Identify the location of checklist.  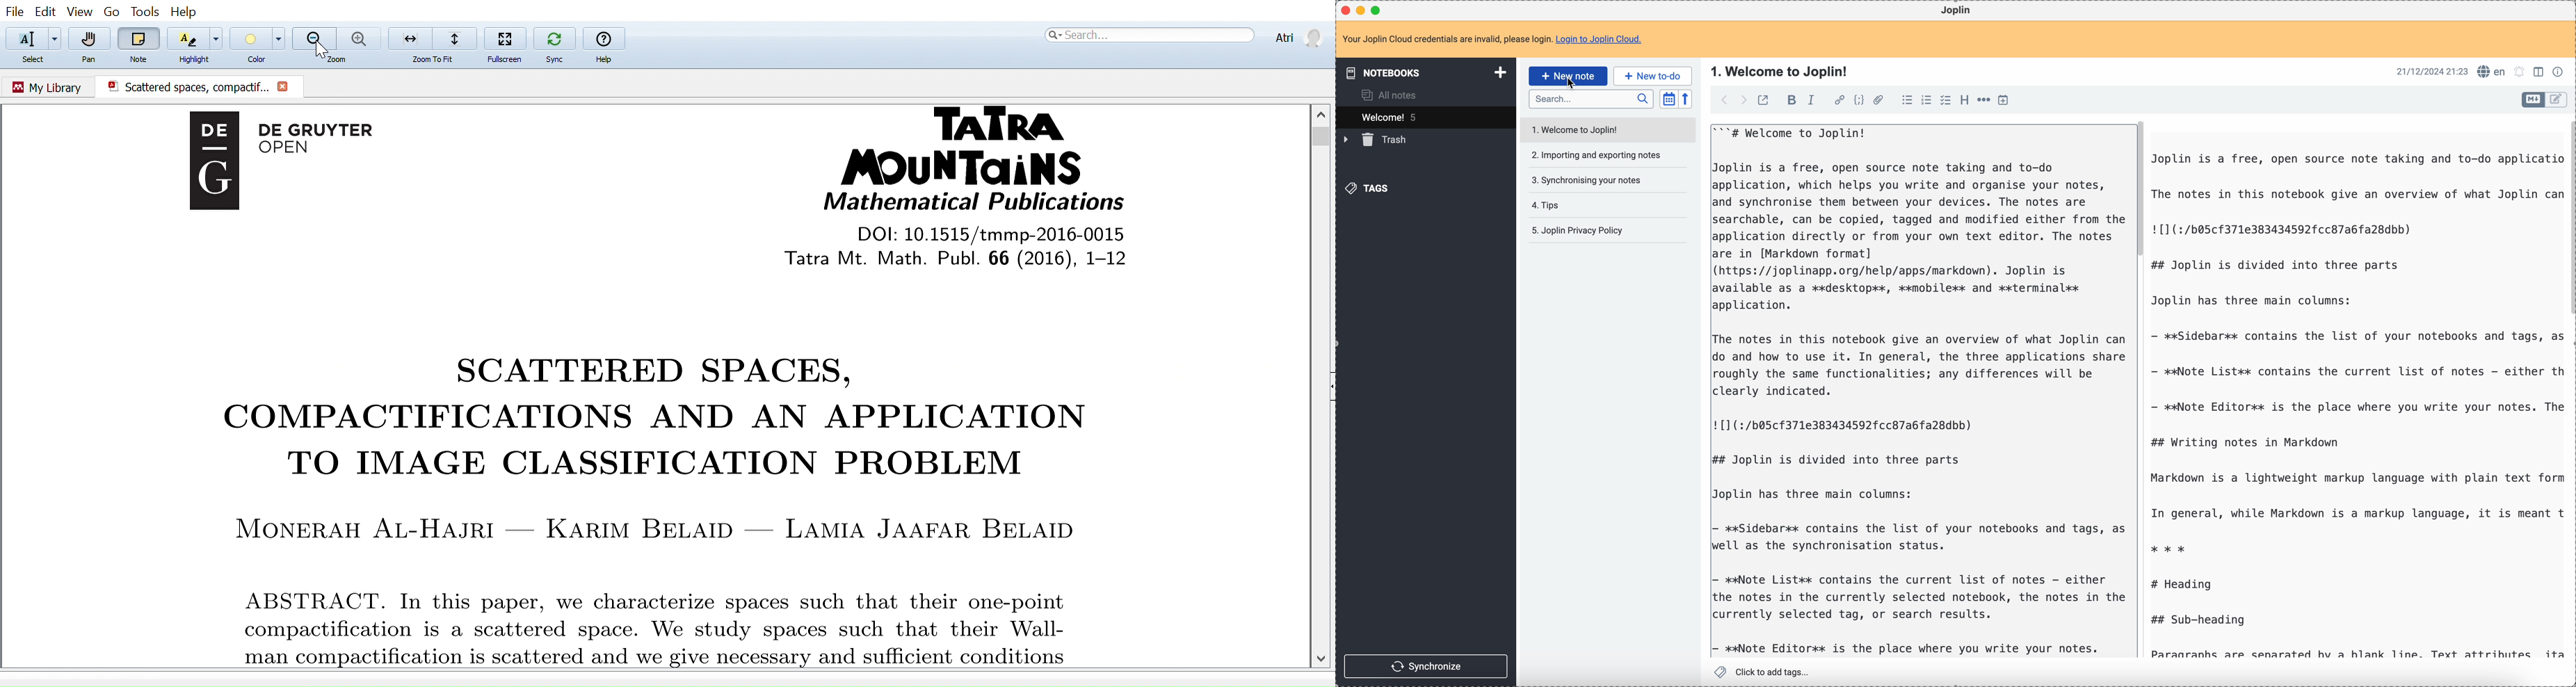
(1946, 100).